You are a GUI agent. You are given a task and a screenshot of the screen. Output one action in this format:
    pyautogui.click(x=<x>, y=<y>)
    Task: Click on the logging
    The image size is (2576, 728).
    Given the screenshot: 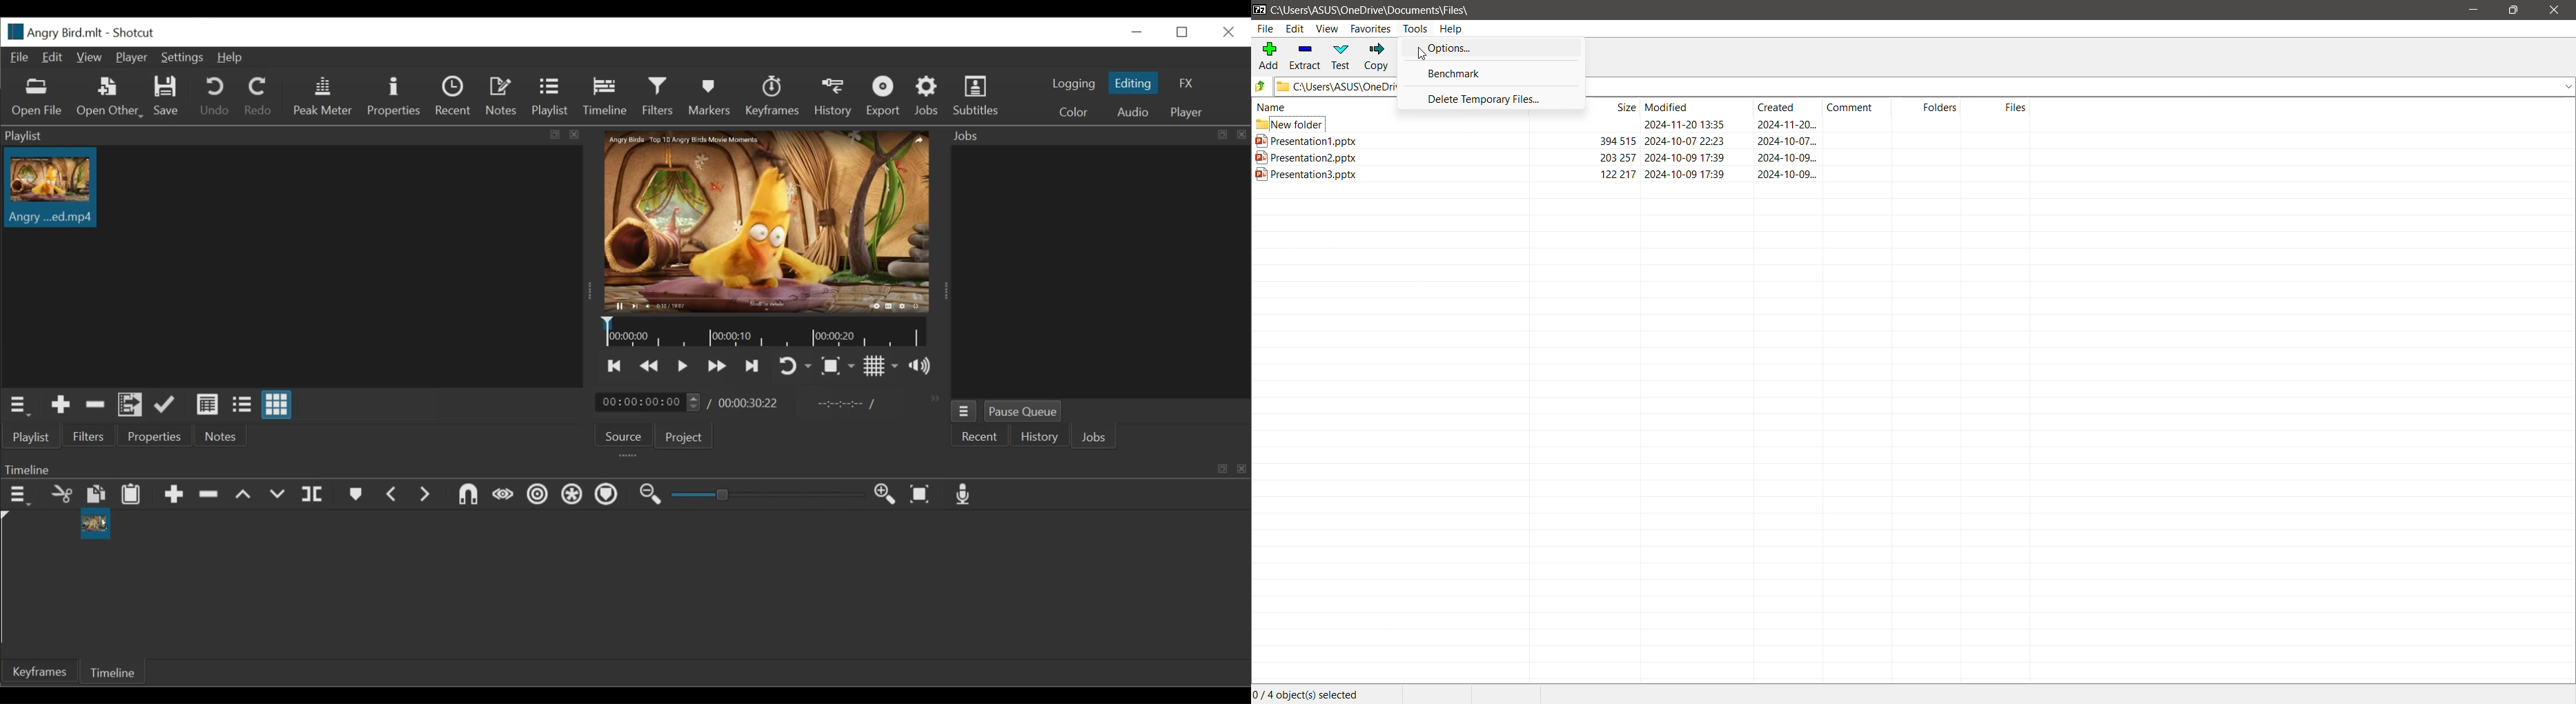 What is the action you would take?
    pyautogui.click(x=1074, y=83)
    